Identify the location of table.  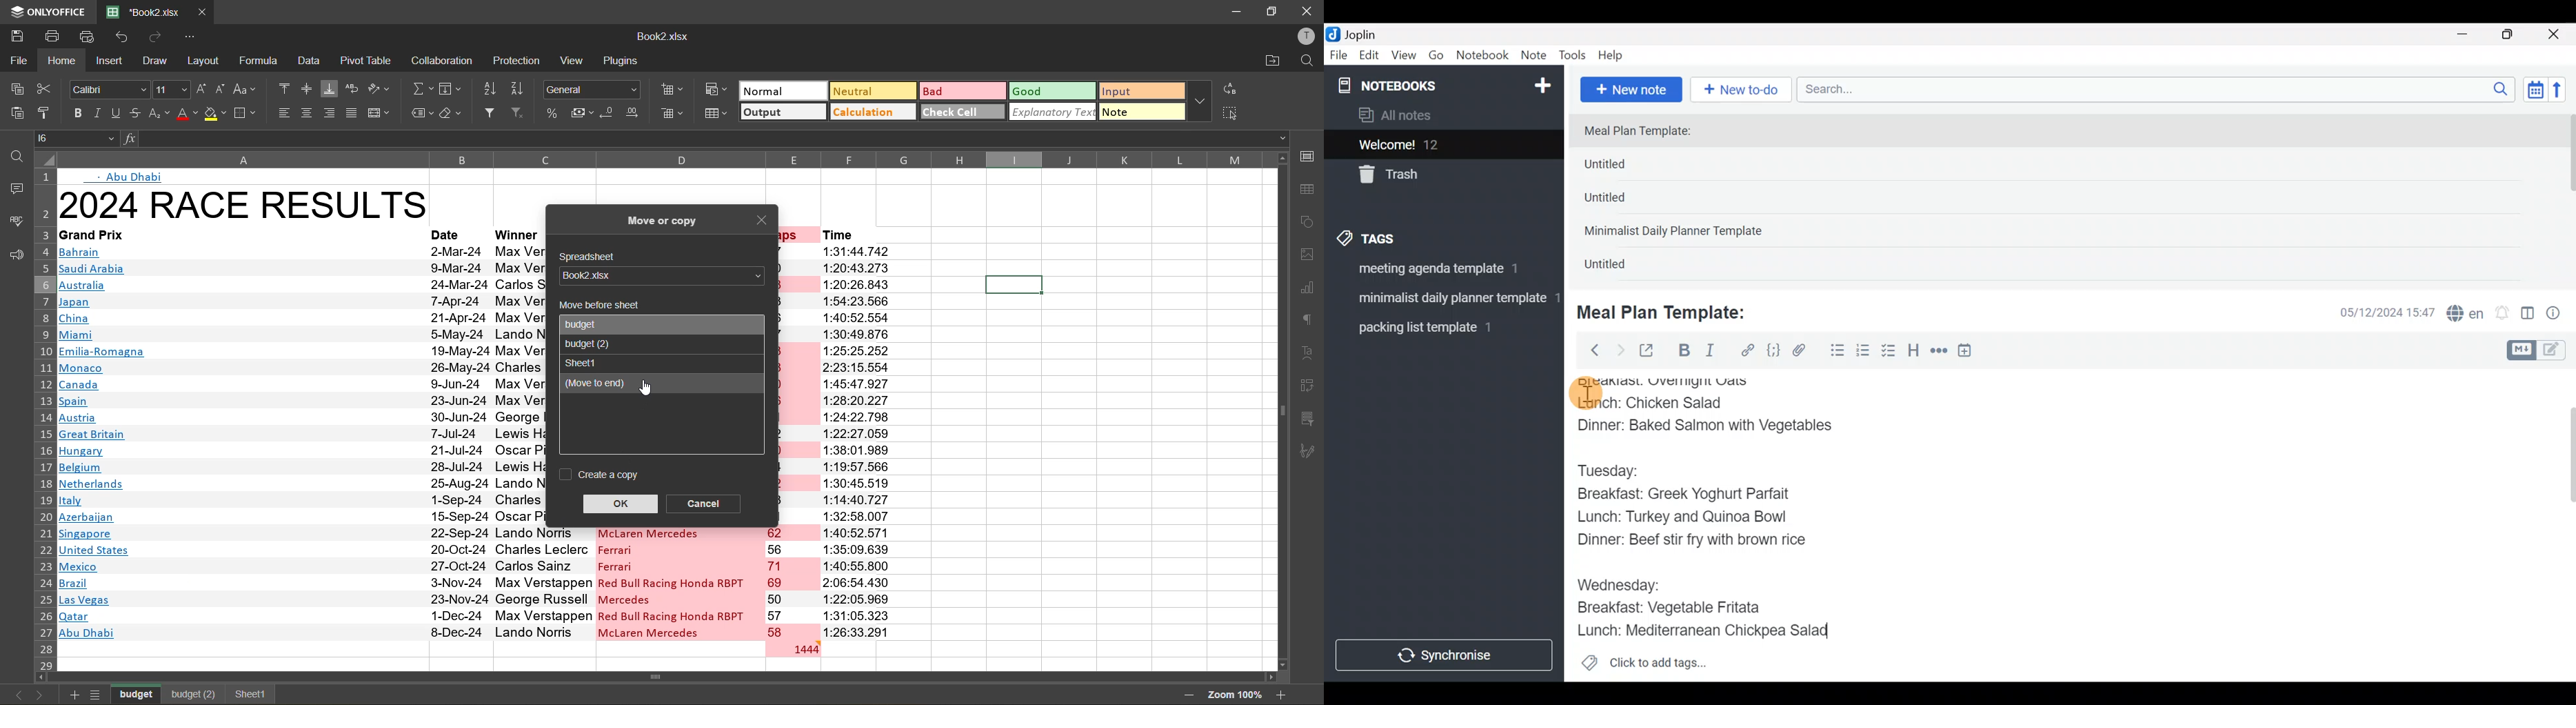
(1311, 189).